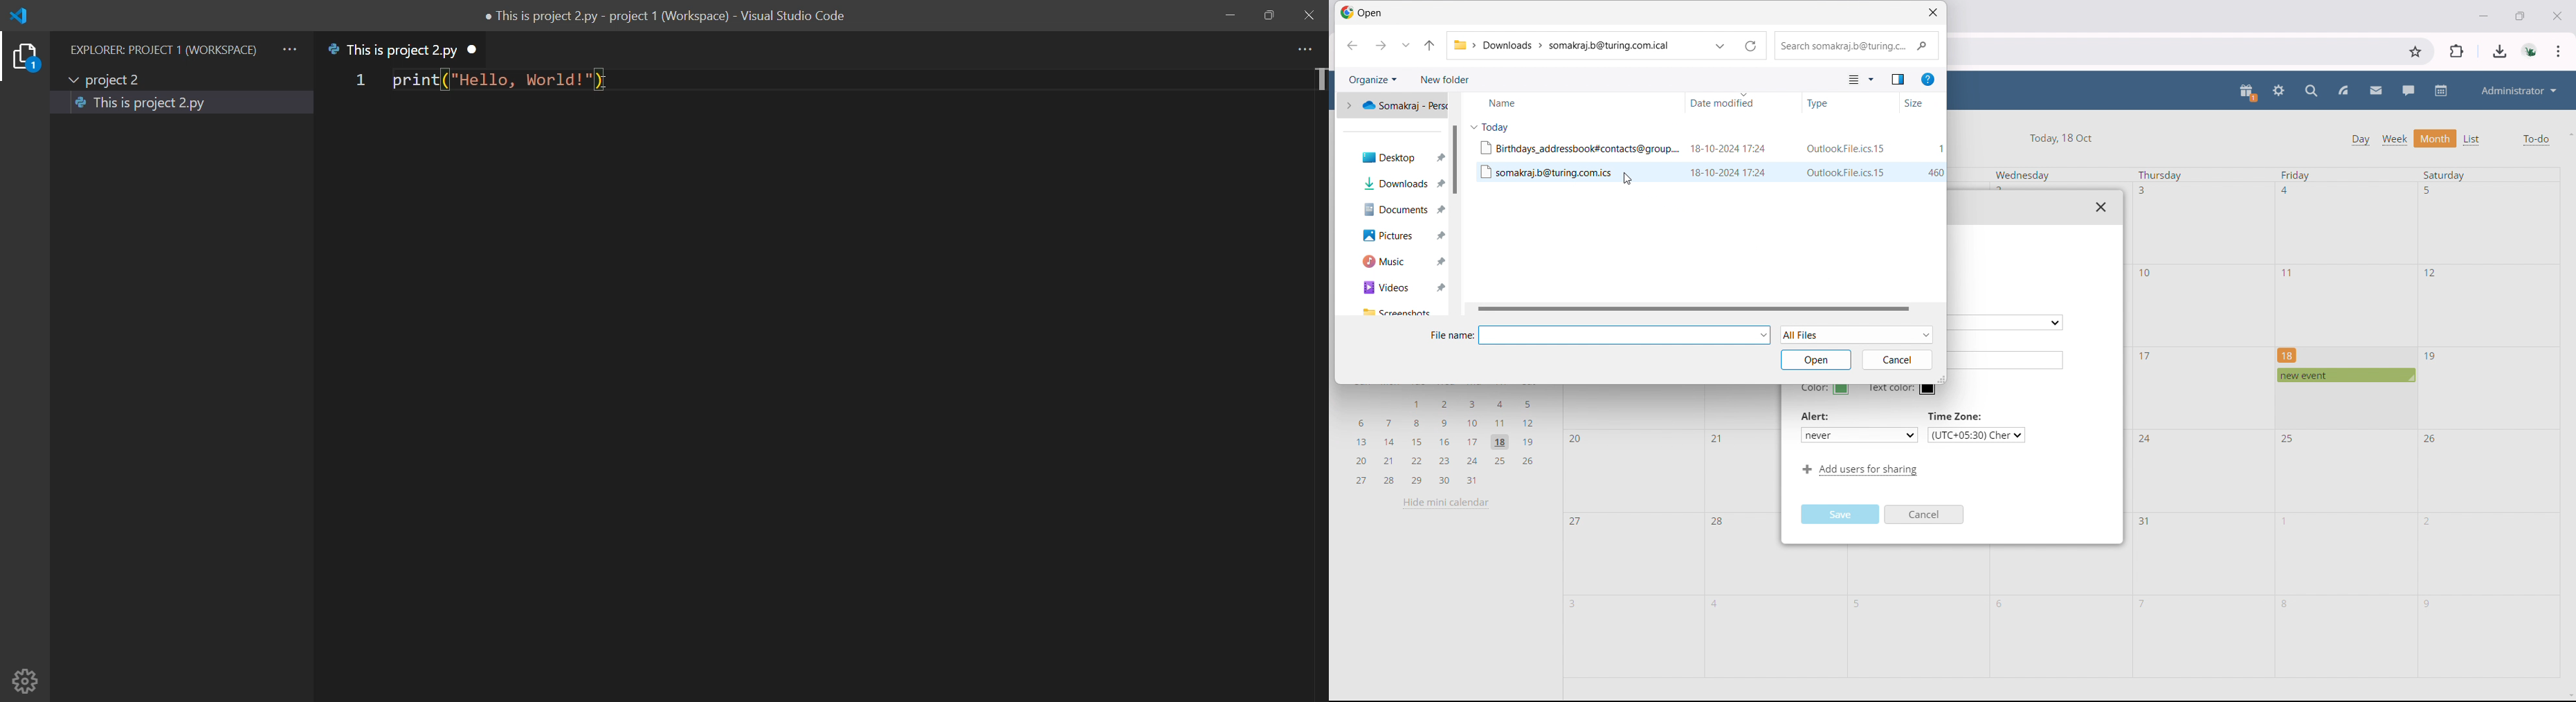  I want to click on close, so click(2556, 15).